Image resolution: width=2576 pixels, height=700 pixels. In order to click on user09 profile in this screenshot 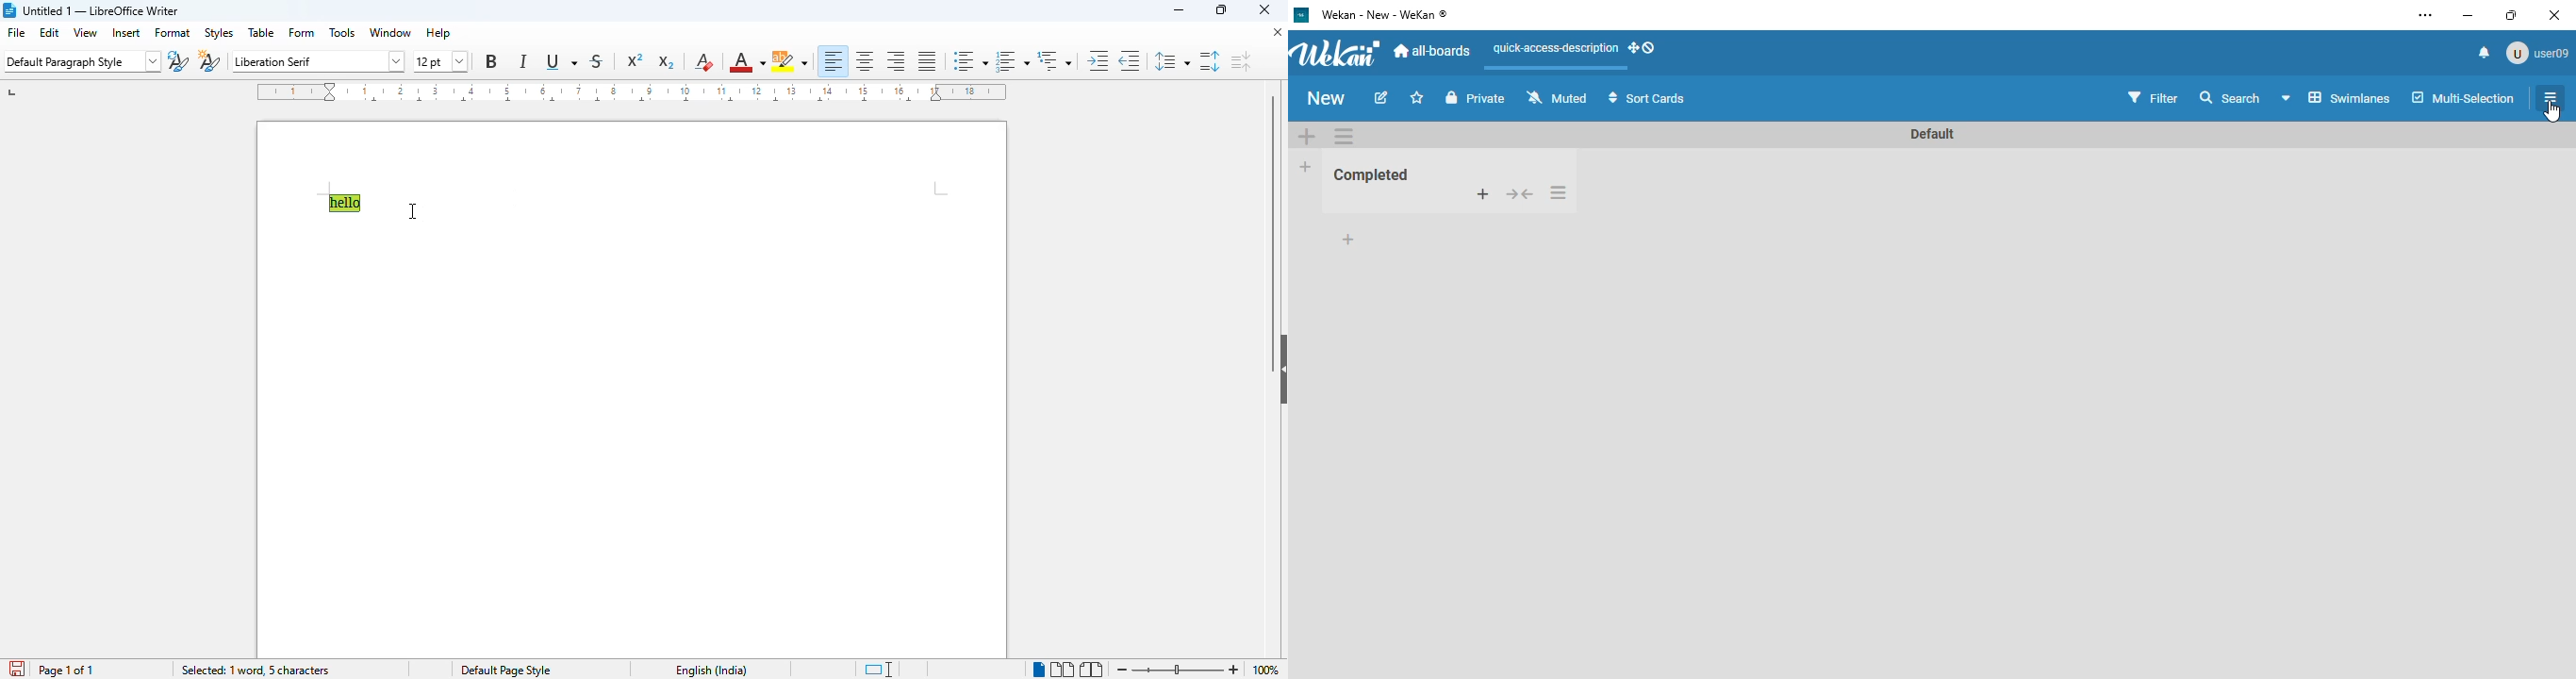, I will do `click(2536, 53)`.